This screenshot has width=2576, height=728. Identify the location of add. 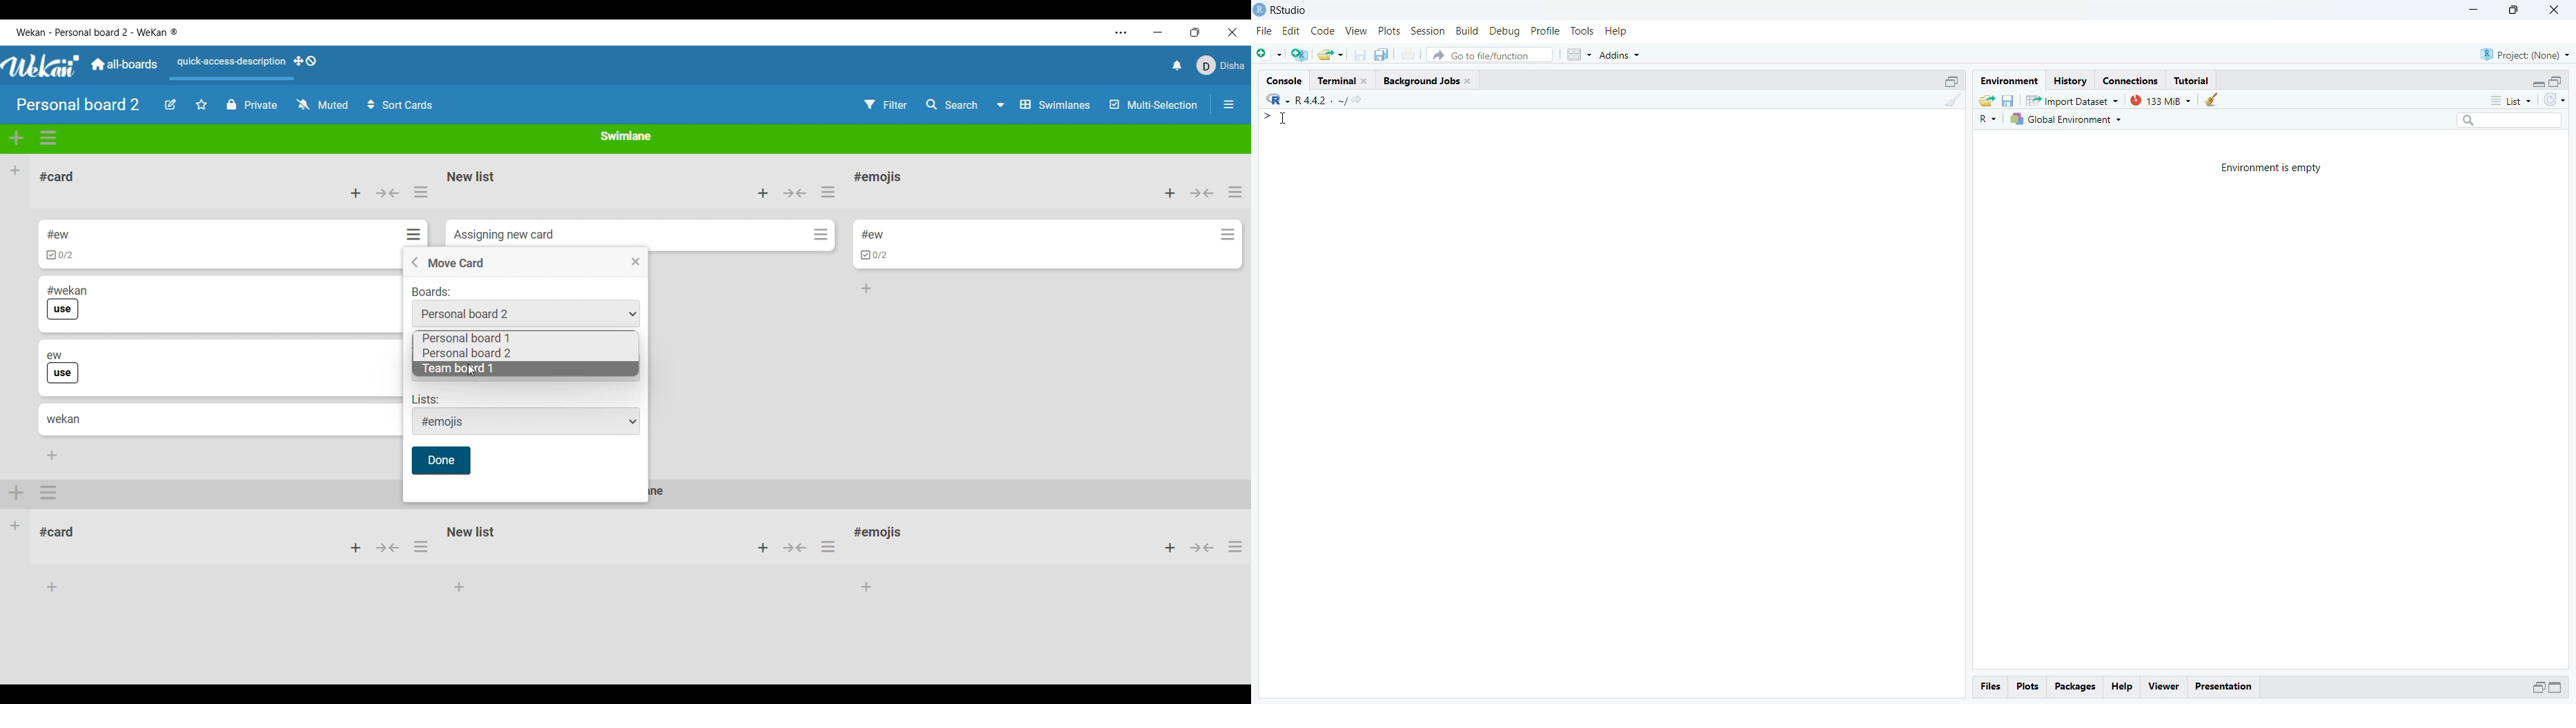
(17, 491).